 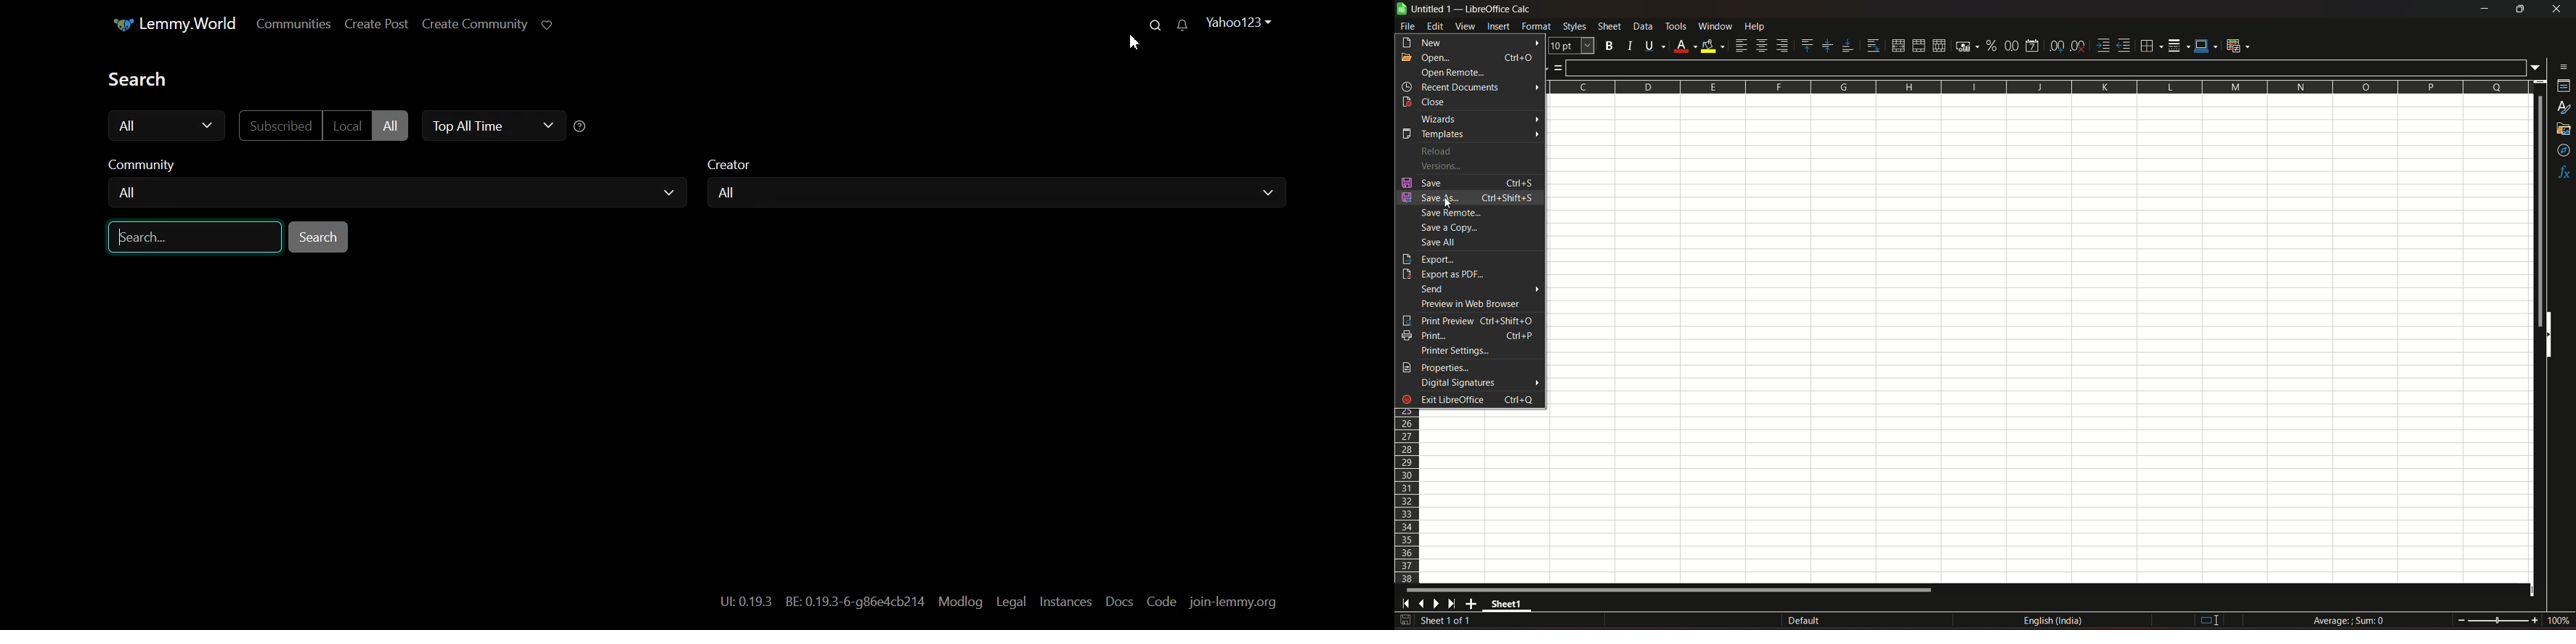 I want to click on Docs, so click(x=1118, y=600).